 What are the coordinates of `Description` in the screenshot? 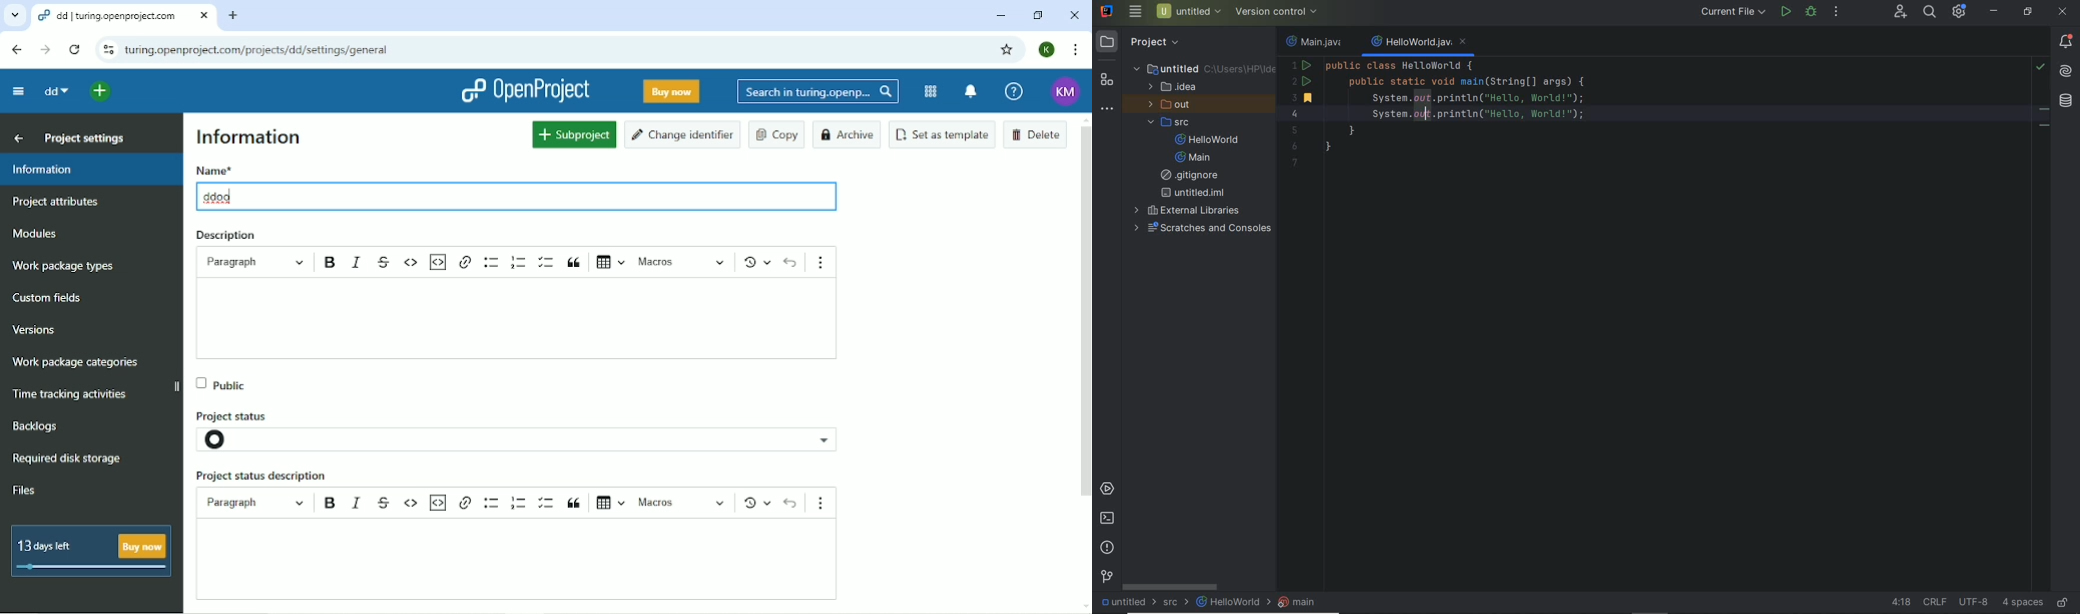 It's located at (225, 236).